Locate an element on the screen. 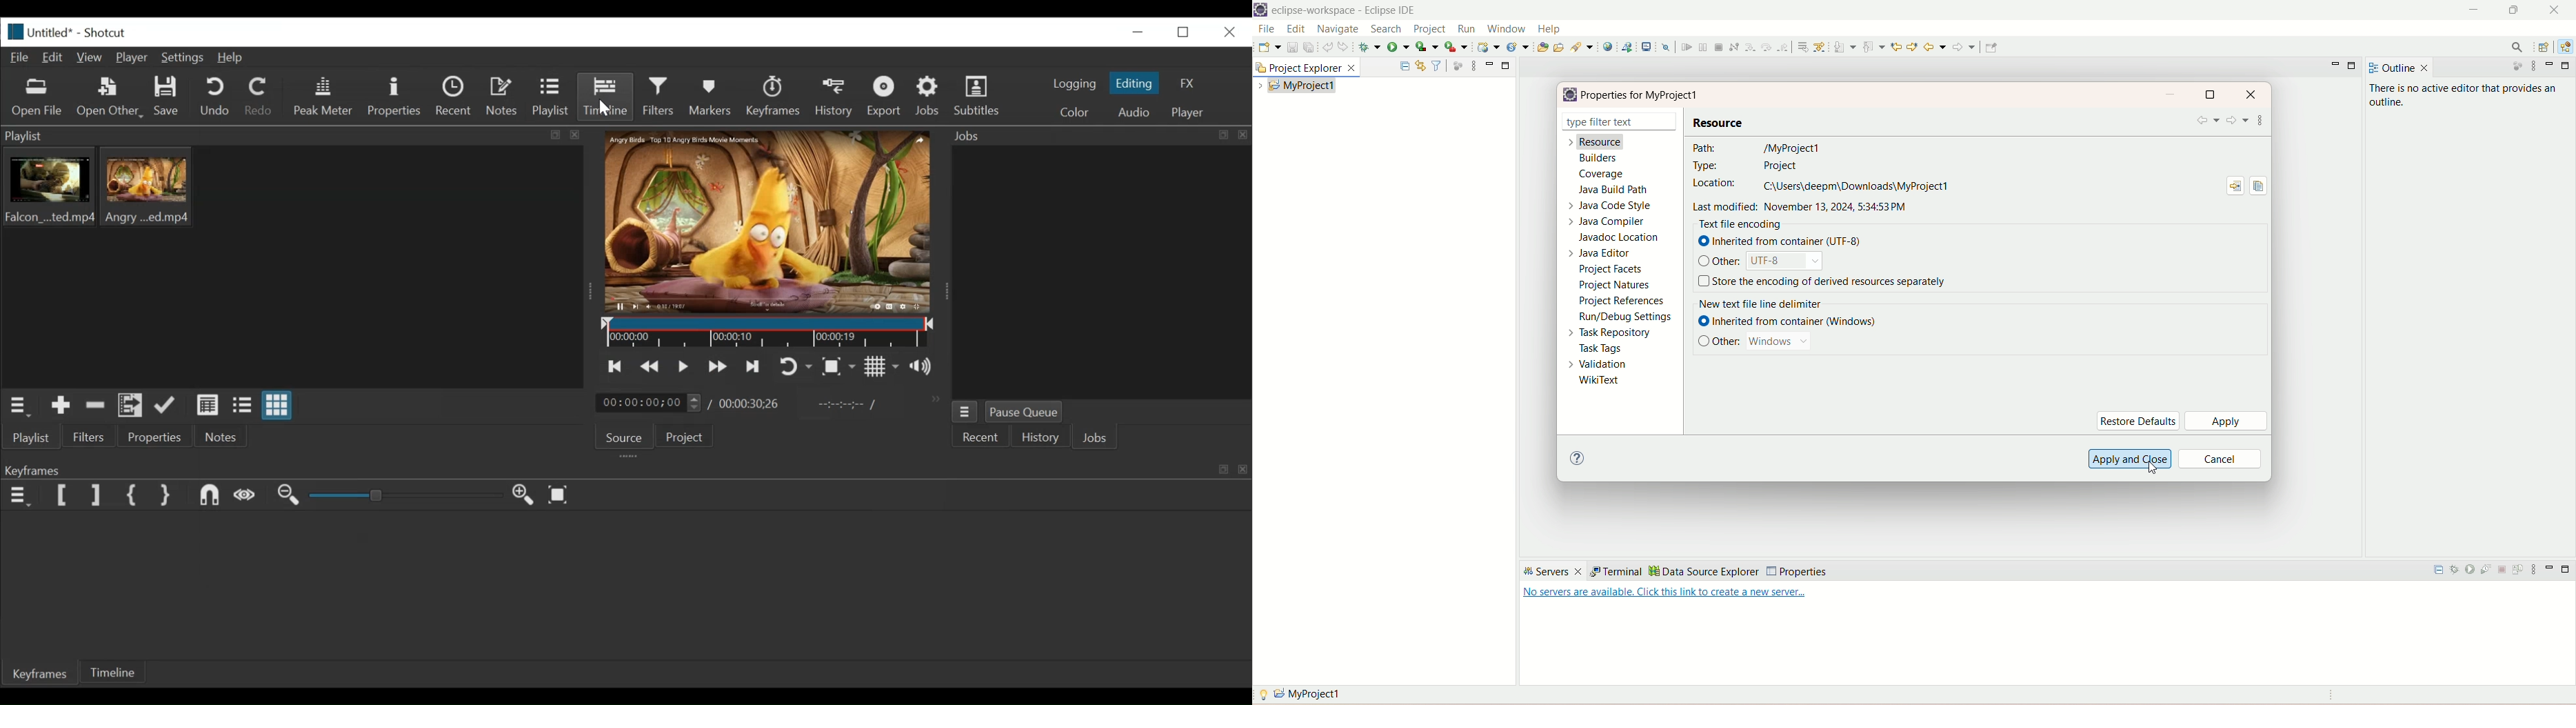 This screenshot has width=2576, height=728. zoom keyframe out is located at coordinates (288, 497).